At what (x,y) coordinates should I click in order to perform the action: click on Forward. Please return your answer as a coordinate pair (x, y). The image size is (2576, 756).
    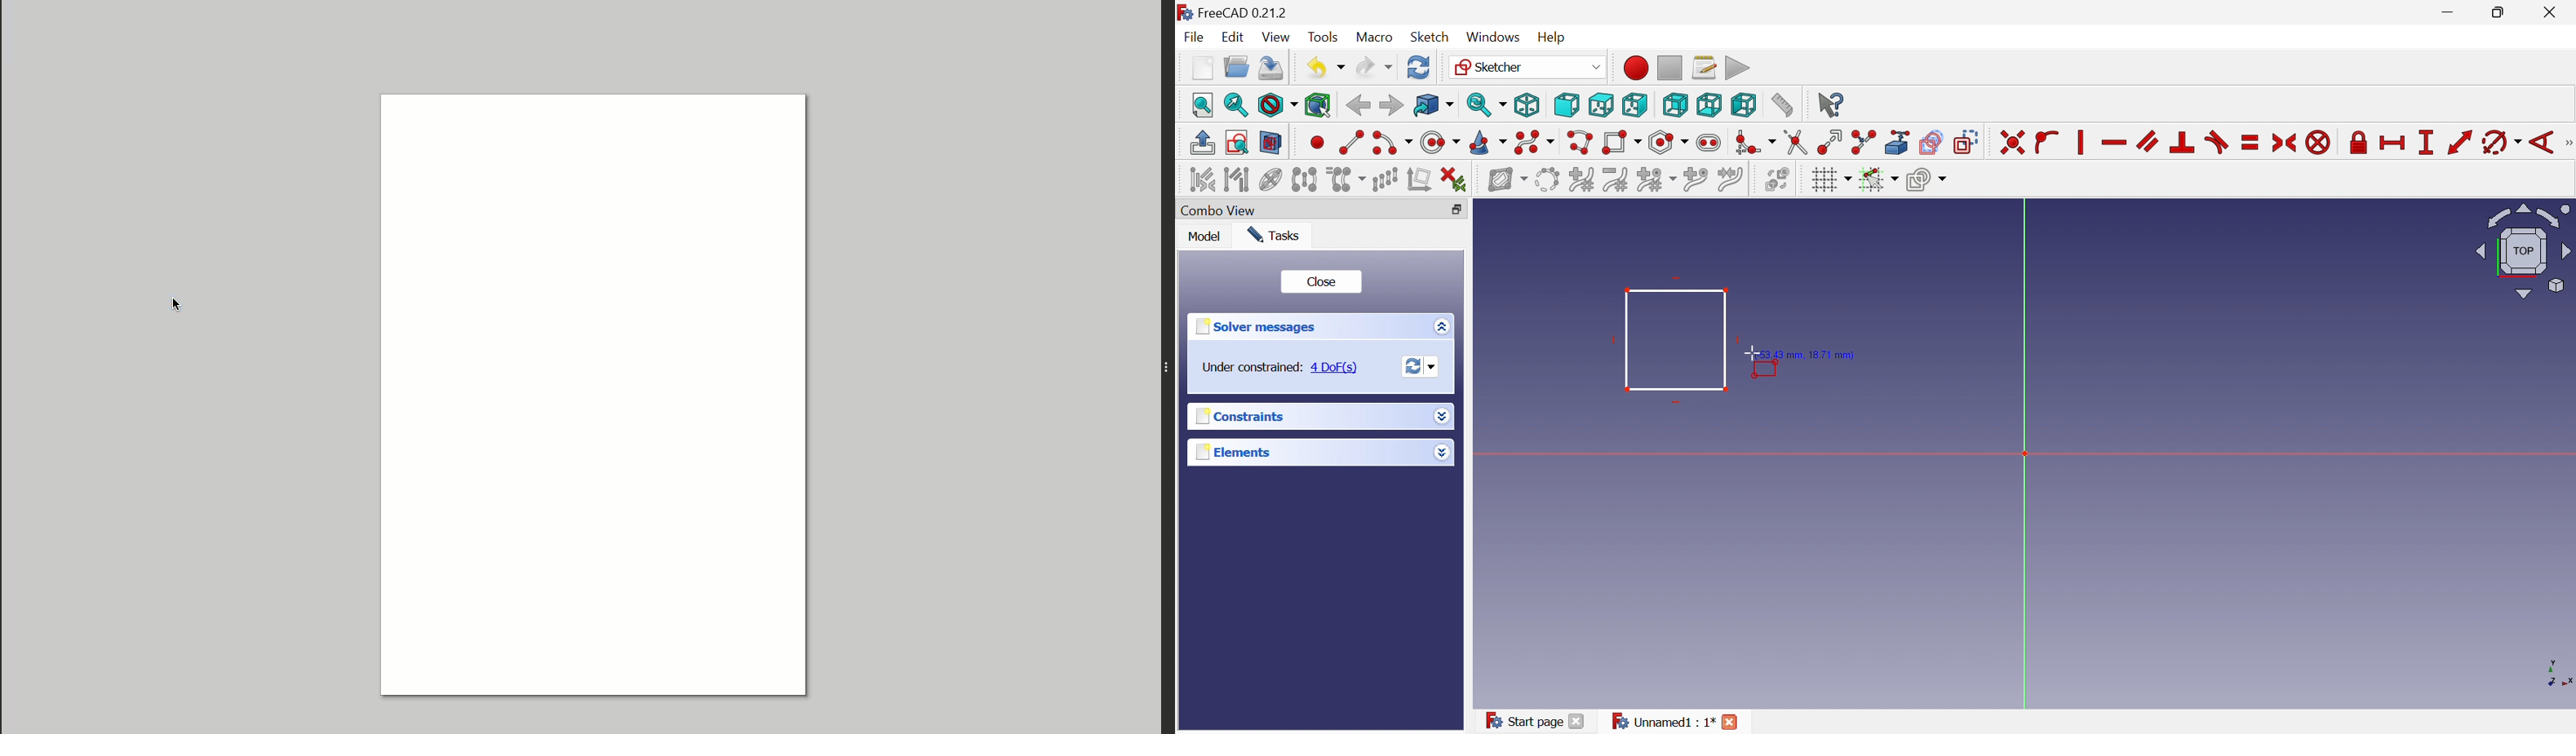
    Looking at the image, I should click on (1390, 104).